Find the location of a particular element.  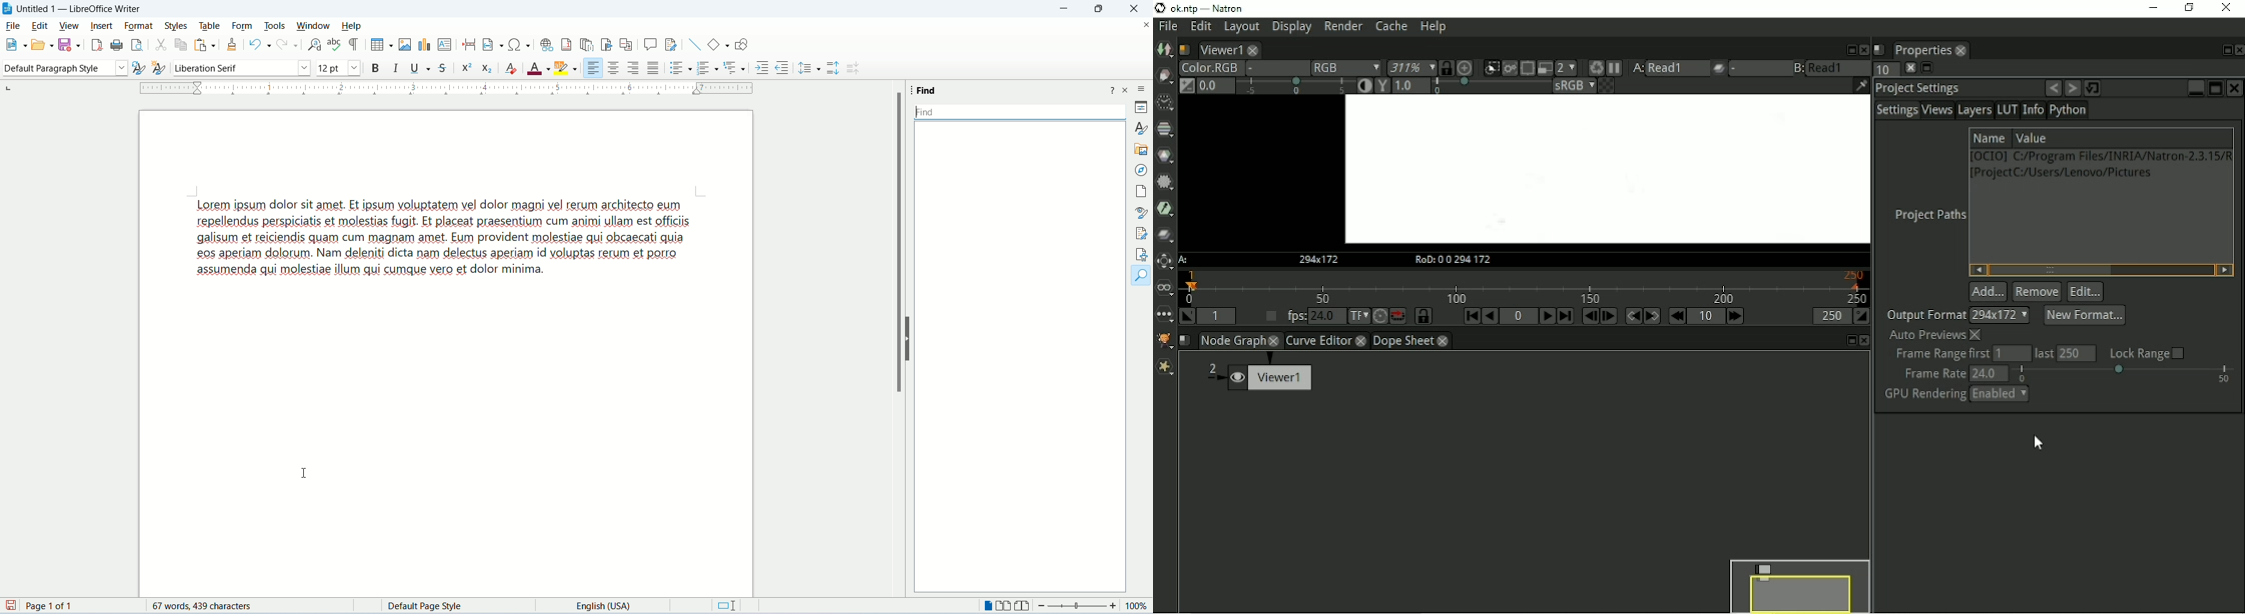

clone formatting is located at coordinates (233, 44).